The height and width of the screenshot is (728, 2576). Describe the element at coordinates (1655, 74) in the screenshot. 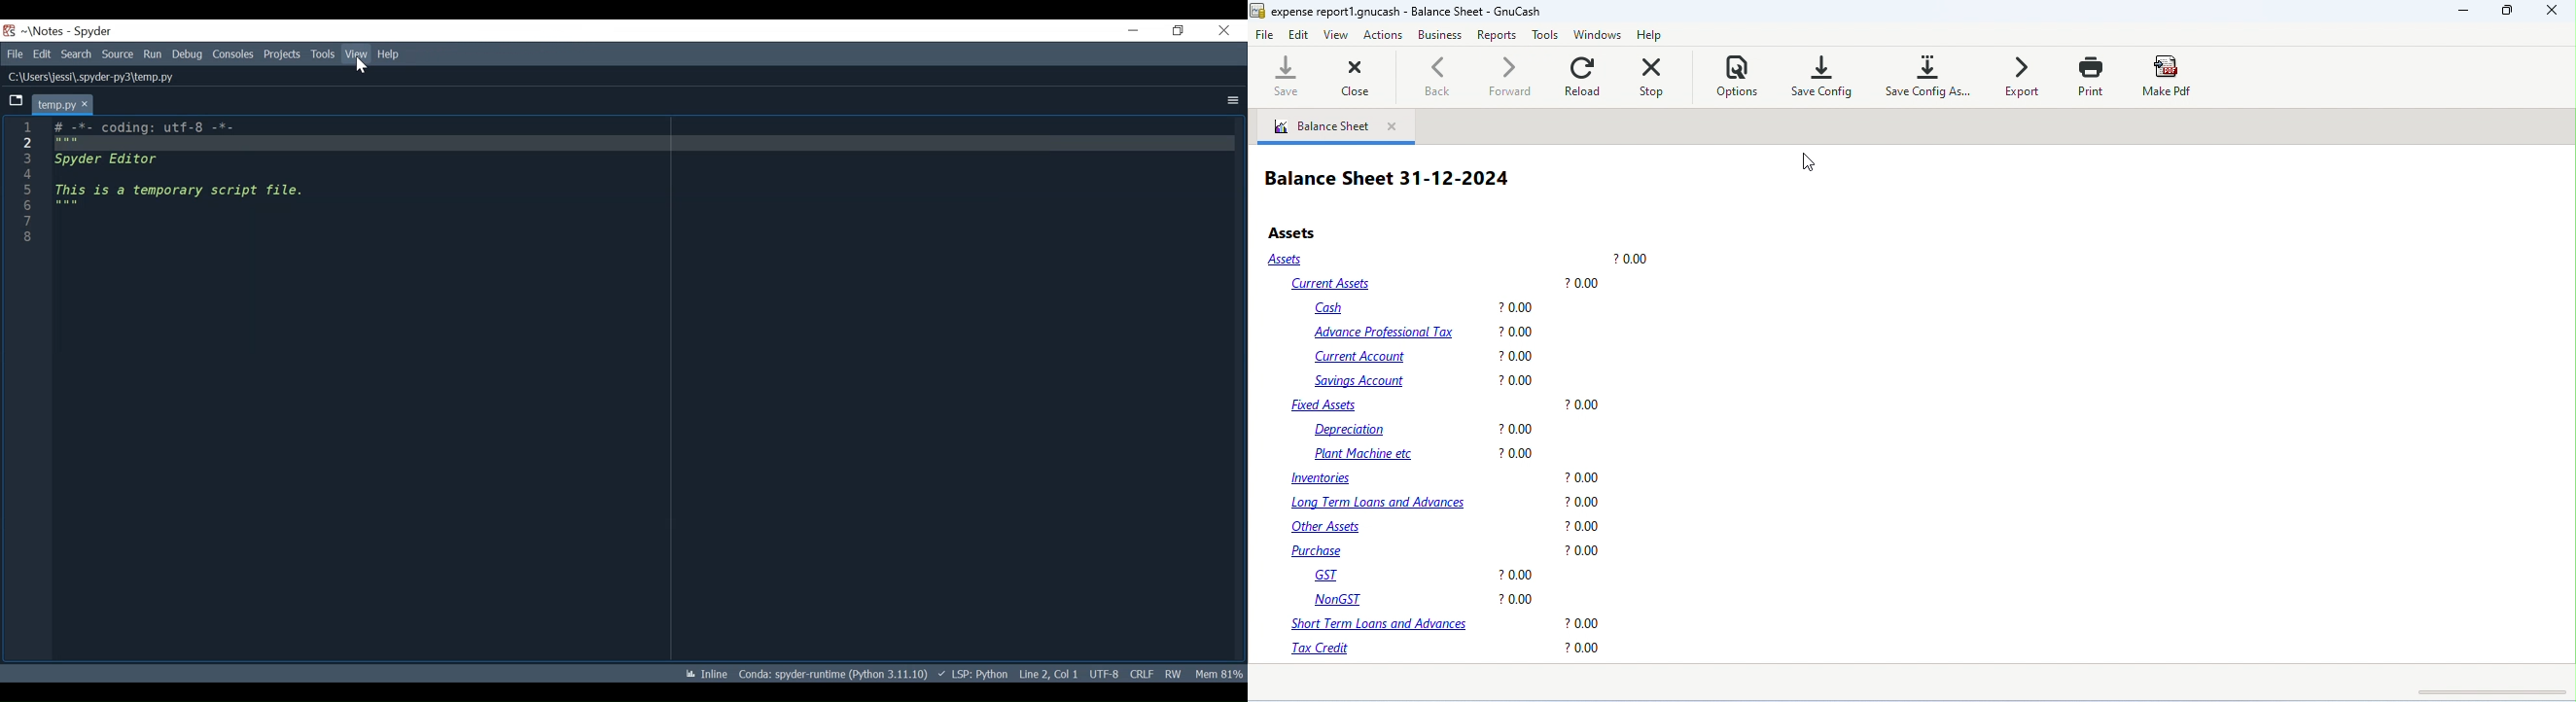

I see `stop` at that location.